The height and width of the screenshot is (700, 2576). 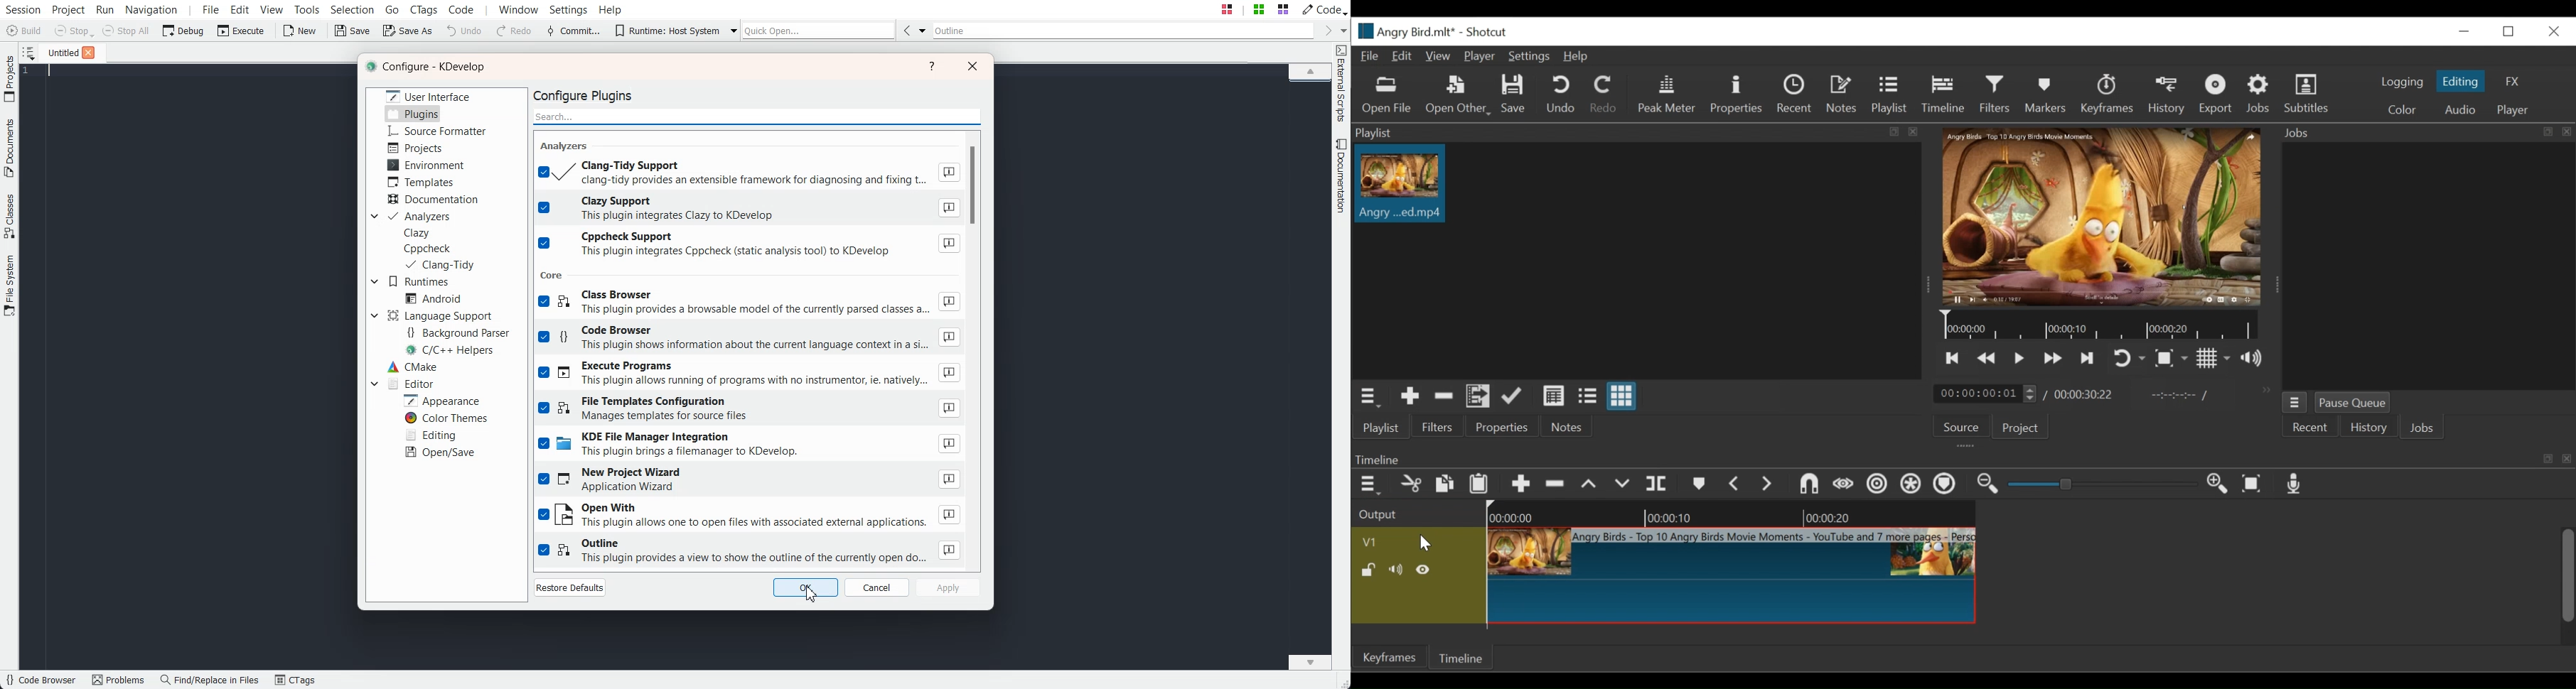 What do you see at coordinates (1912, 485) in the screenshot?
I see `Ripple all tracks` at bounding box center [1912, 485].